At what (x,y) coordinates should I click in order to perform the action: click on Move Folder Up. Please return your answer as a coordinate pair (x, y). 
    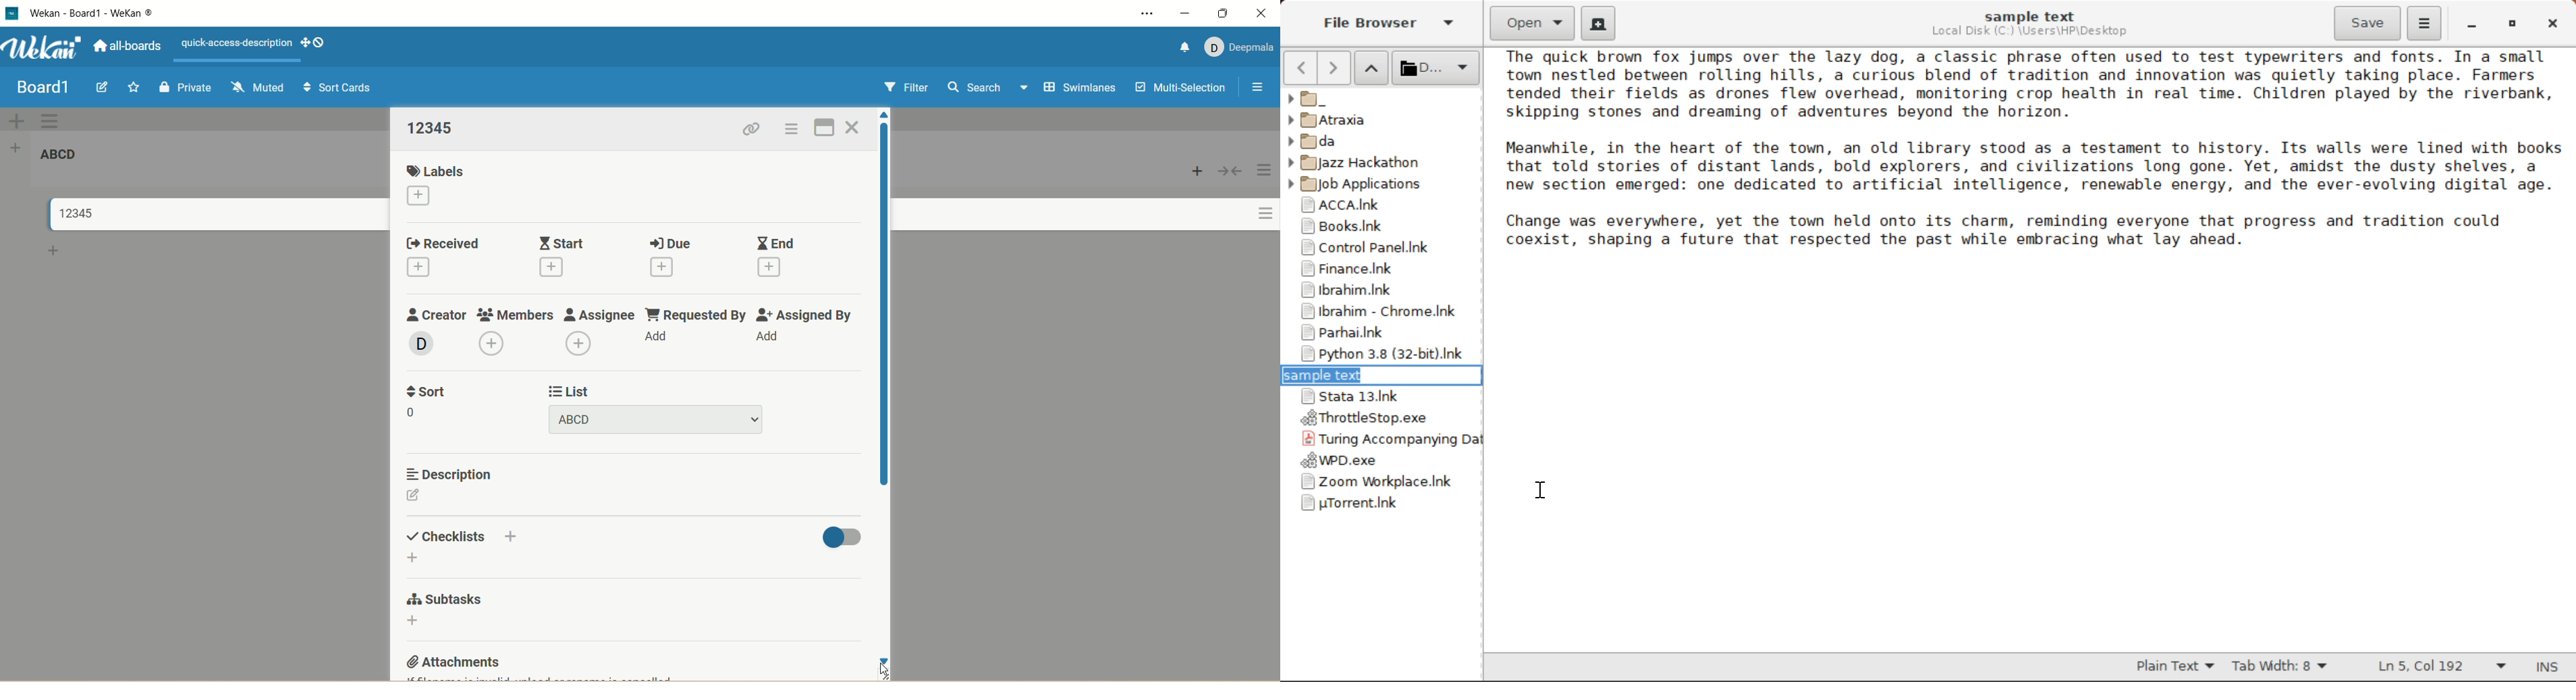
    Looking at the image, I should click on (1372, 69).